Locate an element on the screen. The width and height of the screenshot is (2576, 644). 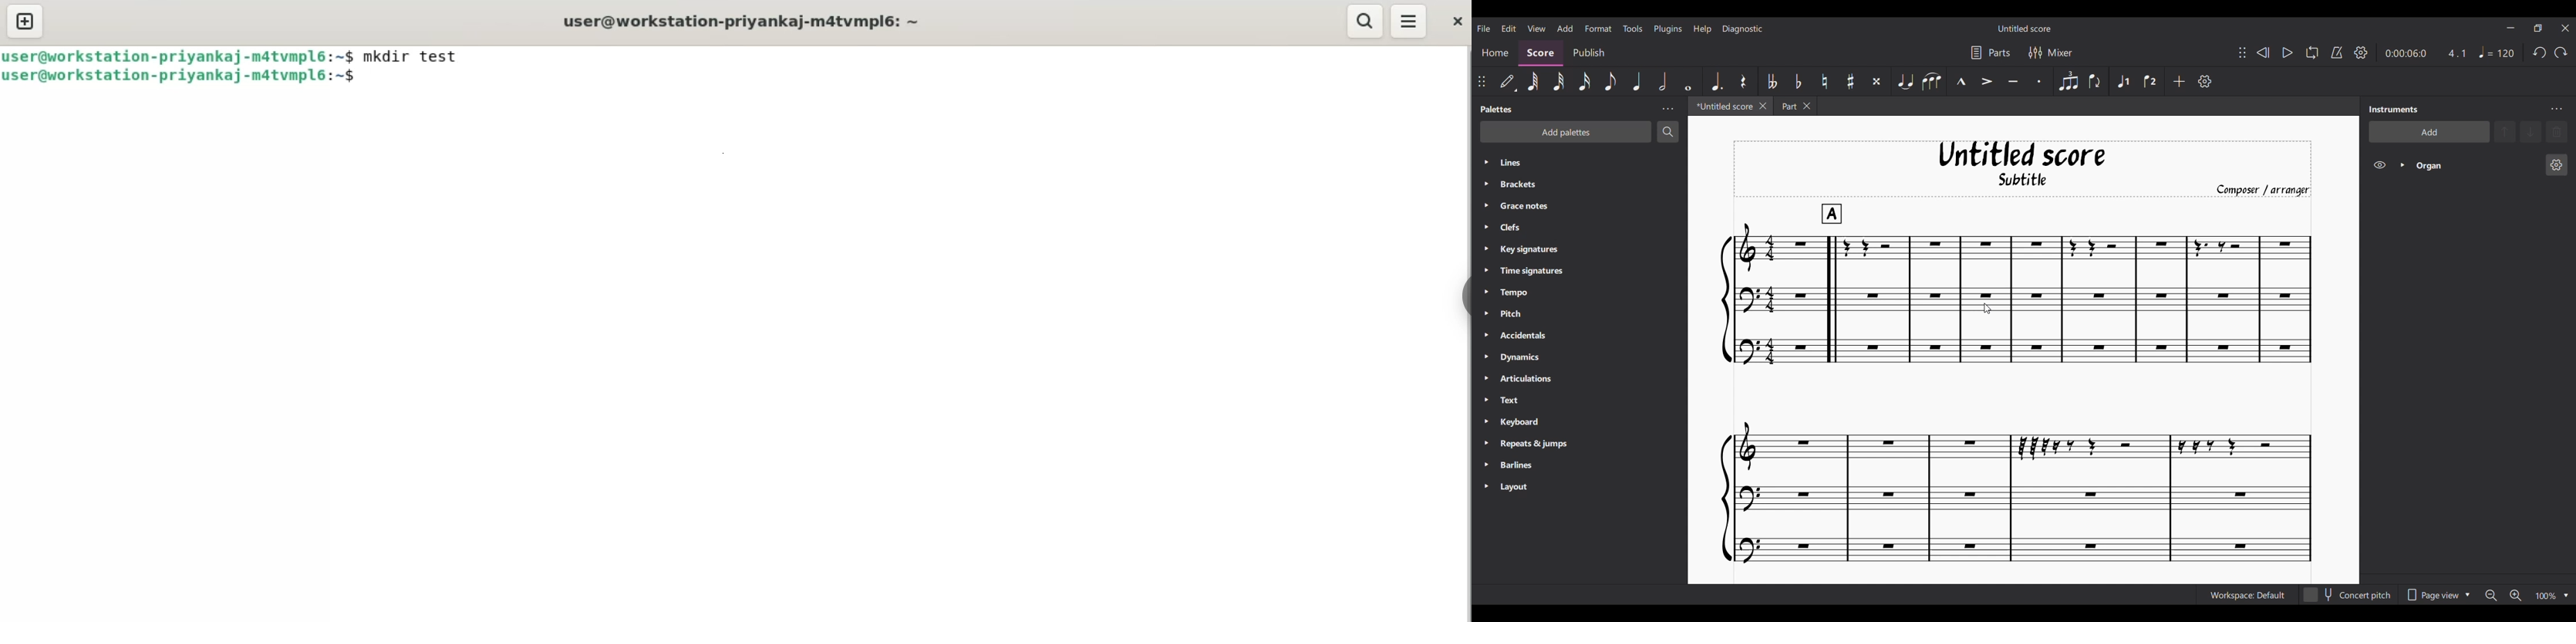
Redo is located at coordinates (2561, 52).